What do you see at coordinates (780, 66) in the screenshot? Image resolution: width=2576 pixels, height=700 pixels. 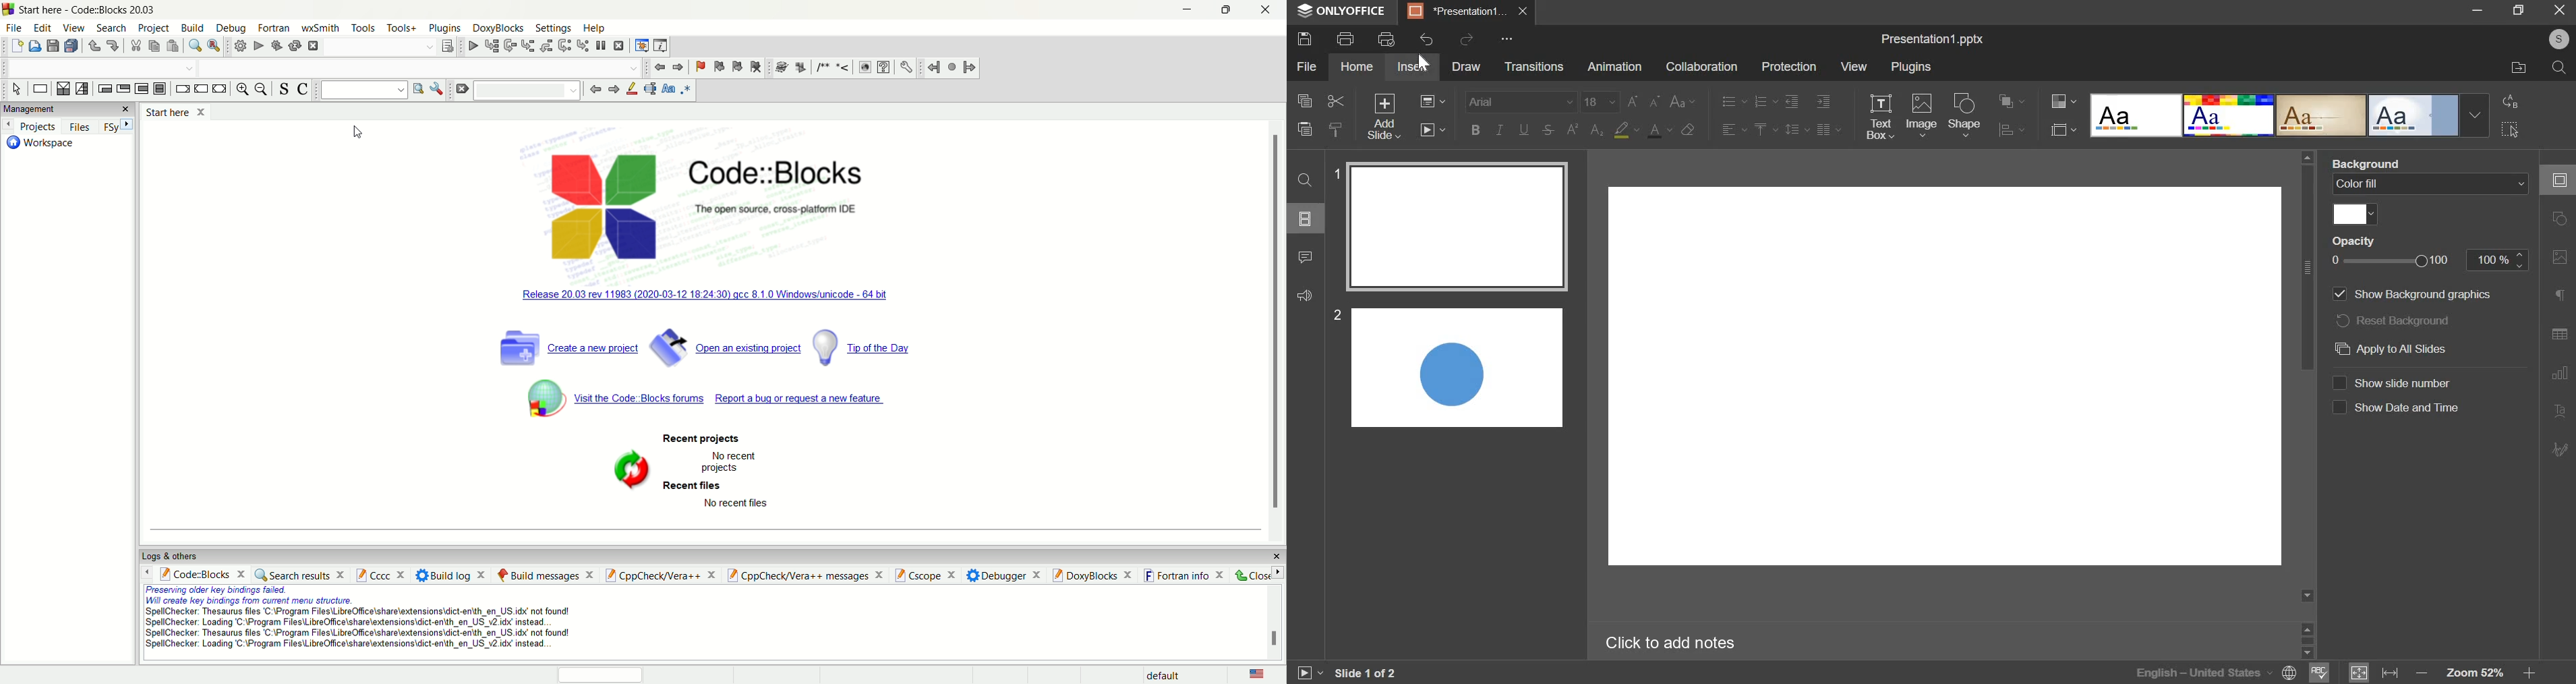 I see `Run doxywizard` at bounding box center [780, 66].